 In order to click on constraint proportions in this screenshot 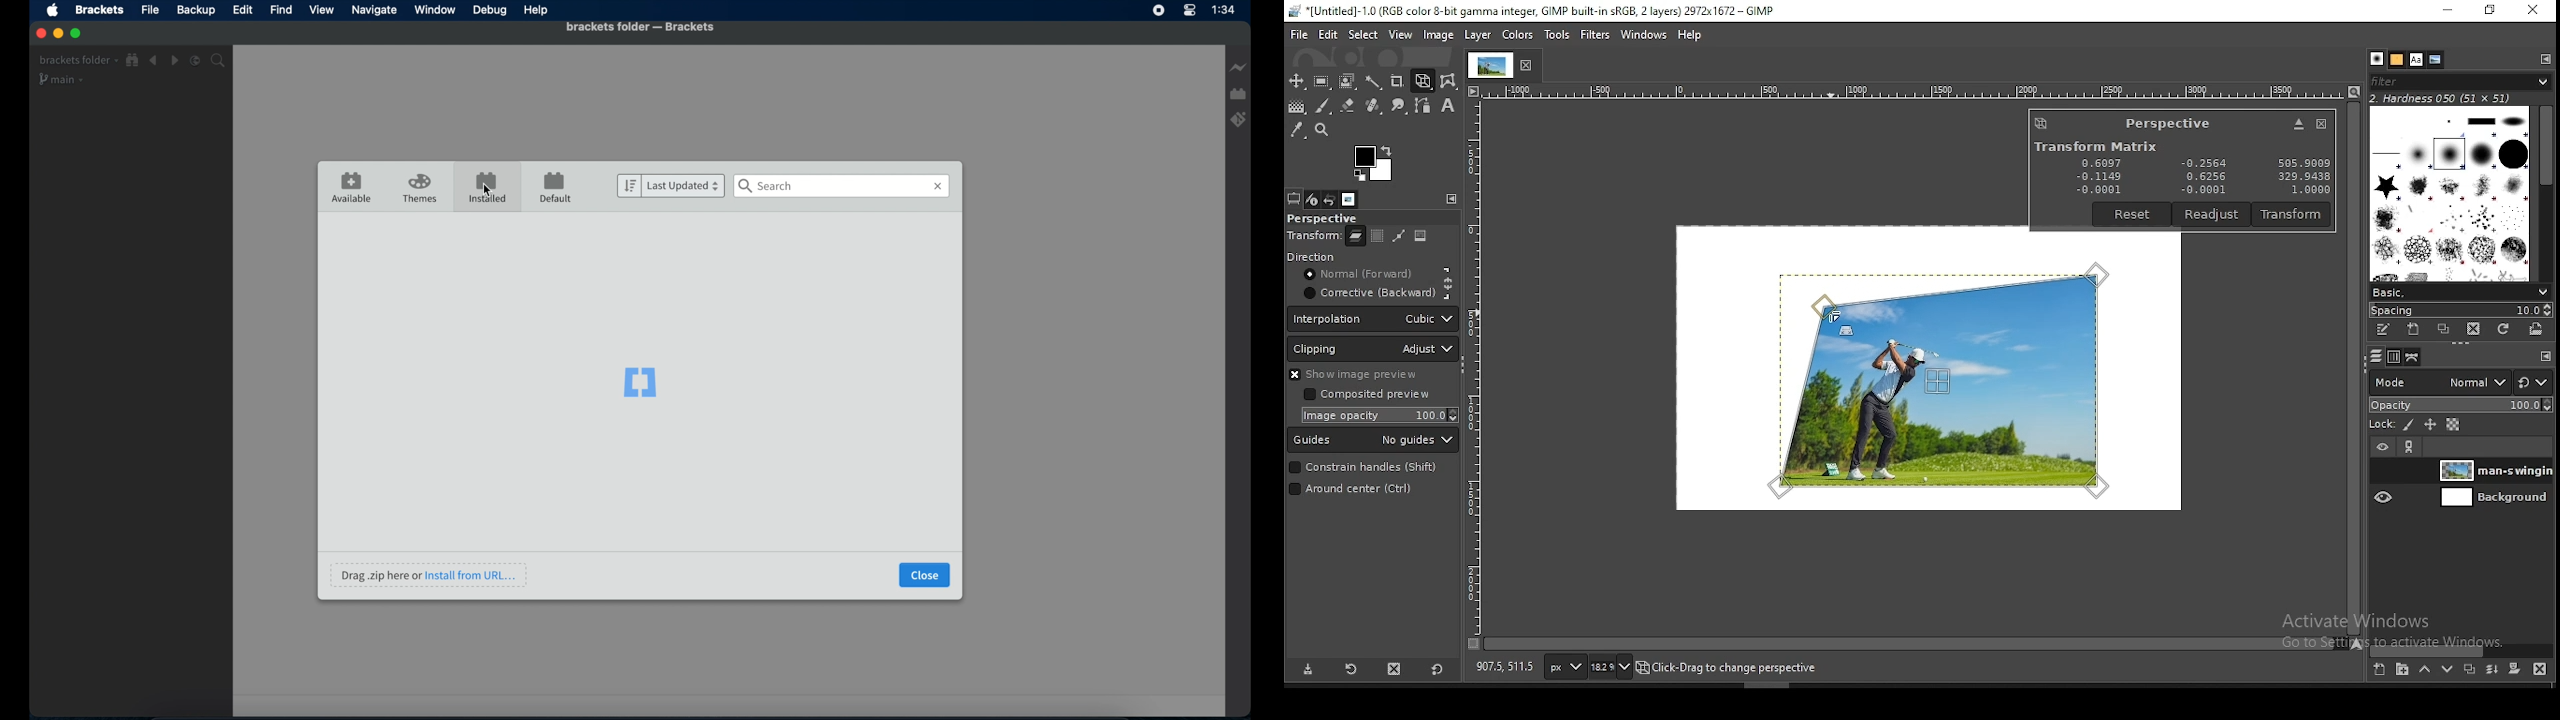, I will do `click(1449, 282)`.